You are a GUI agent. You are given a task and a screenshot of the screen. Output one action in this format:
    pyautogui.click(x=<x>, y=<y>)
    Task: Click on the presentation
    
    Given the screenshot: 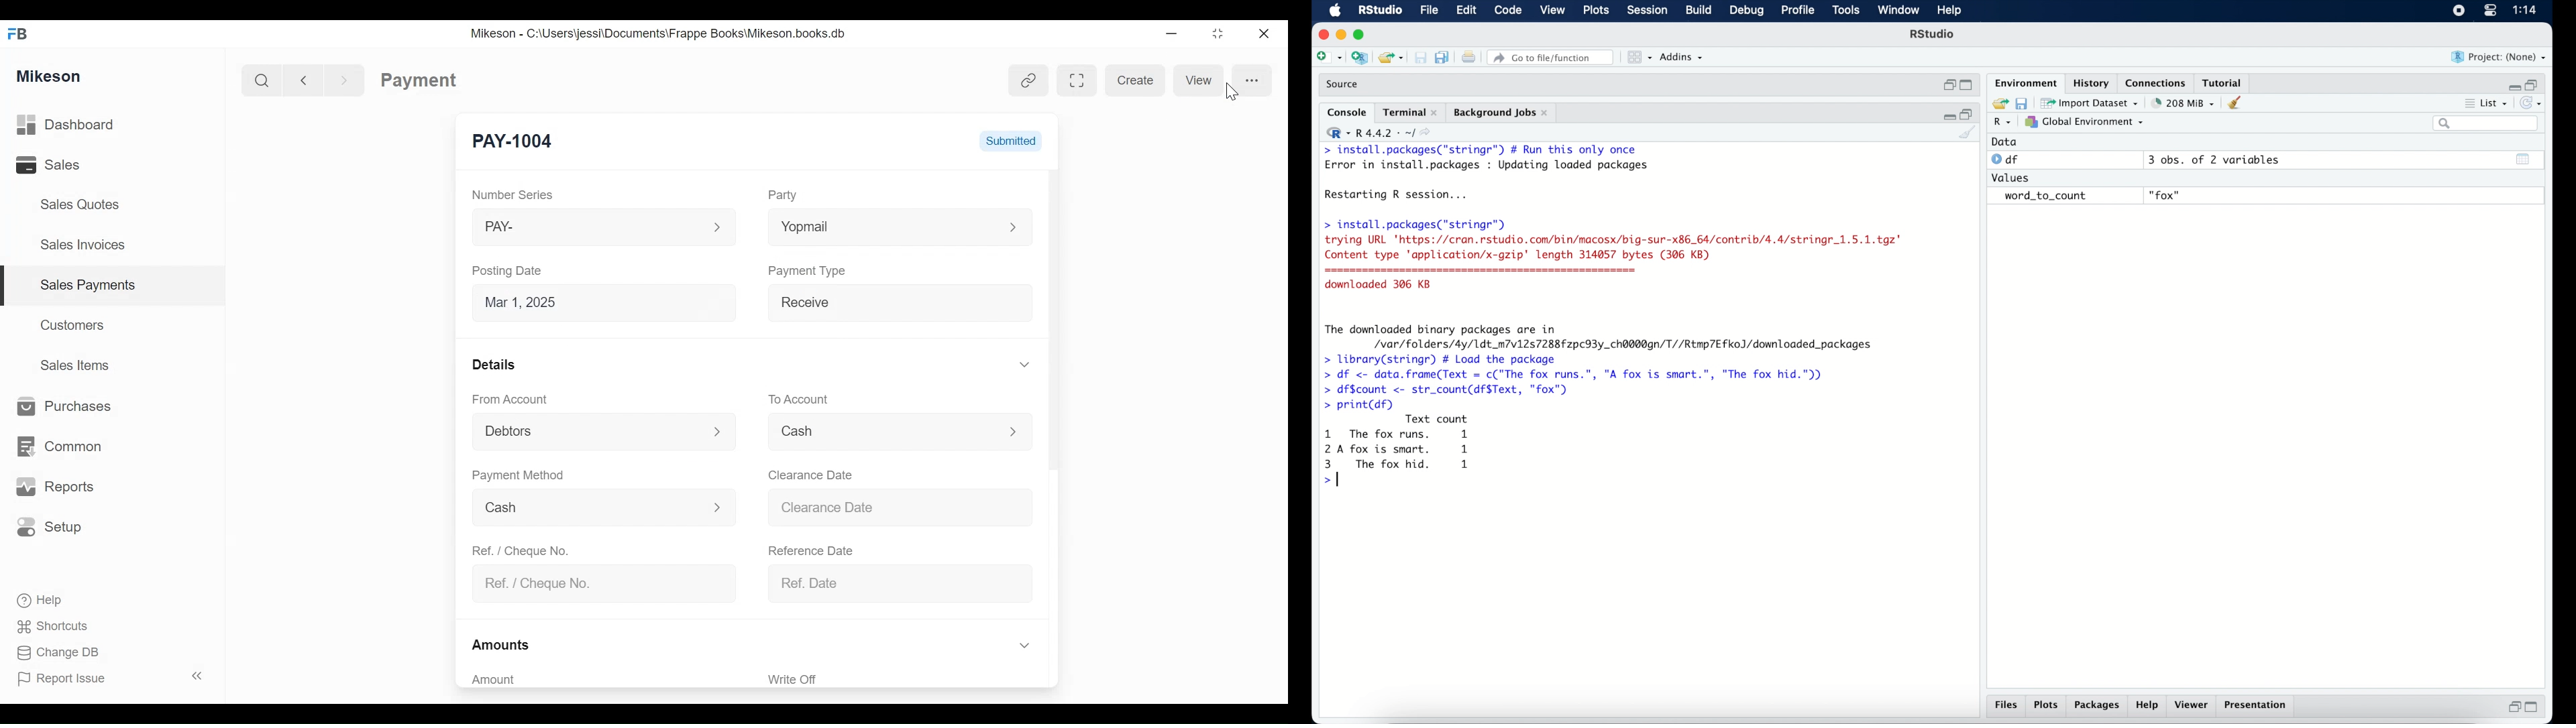 What is the action you would take?
    pyautogui.click(x=2257, y=707)
    